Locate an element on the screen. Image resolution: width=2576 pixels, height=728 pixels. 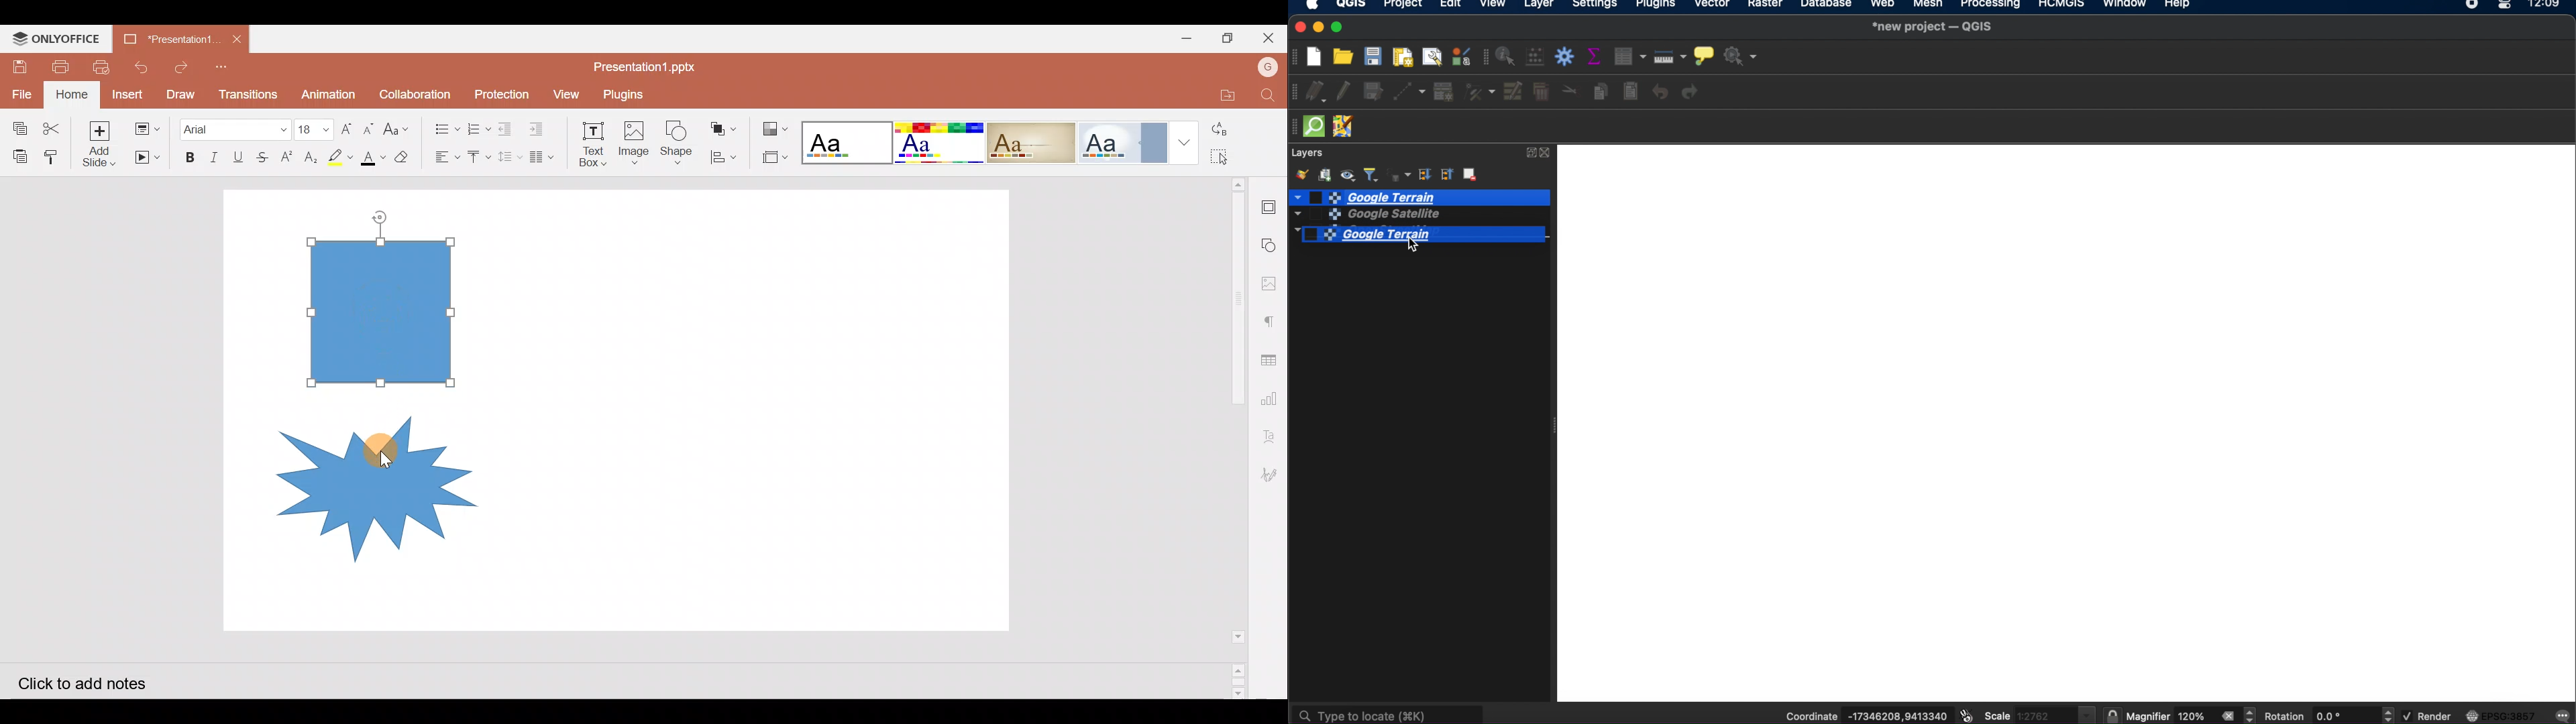
Protection is located at coordinates (498, 93).